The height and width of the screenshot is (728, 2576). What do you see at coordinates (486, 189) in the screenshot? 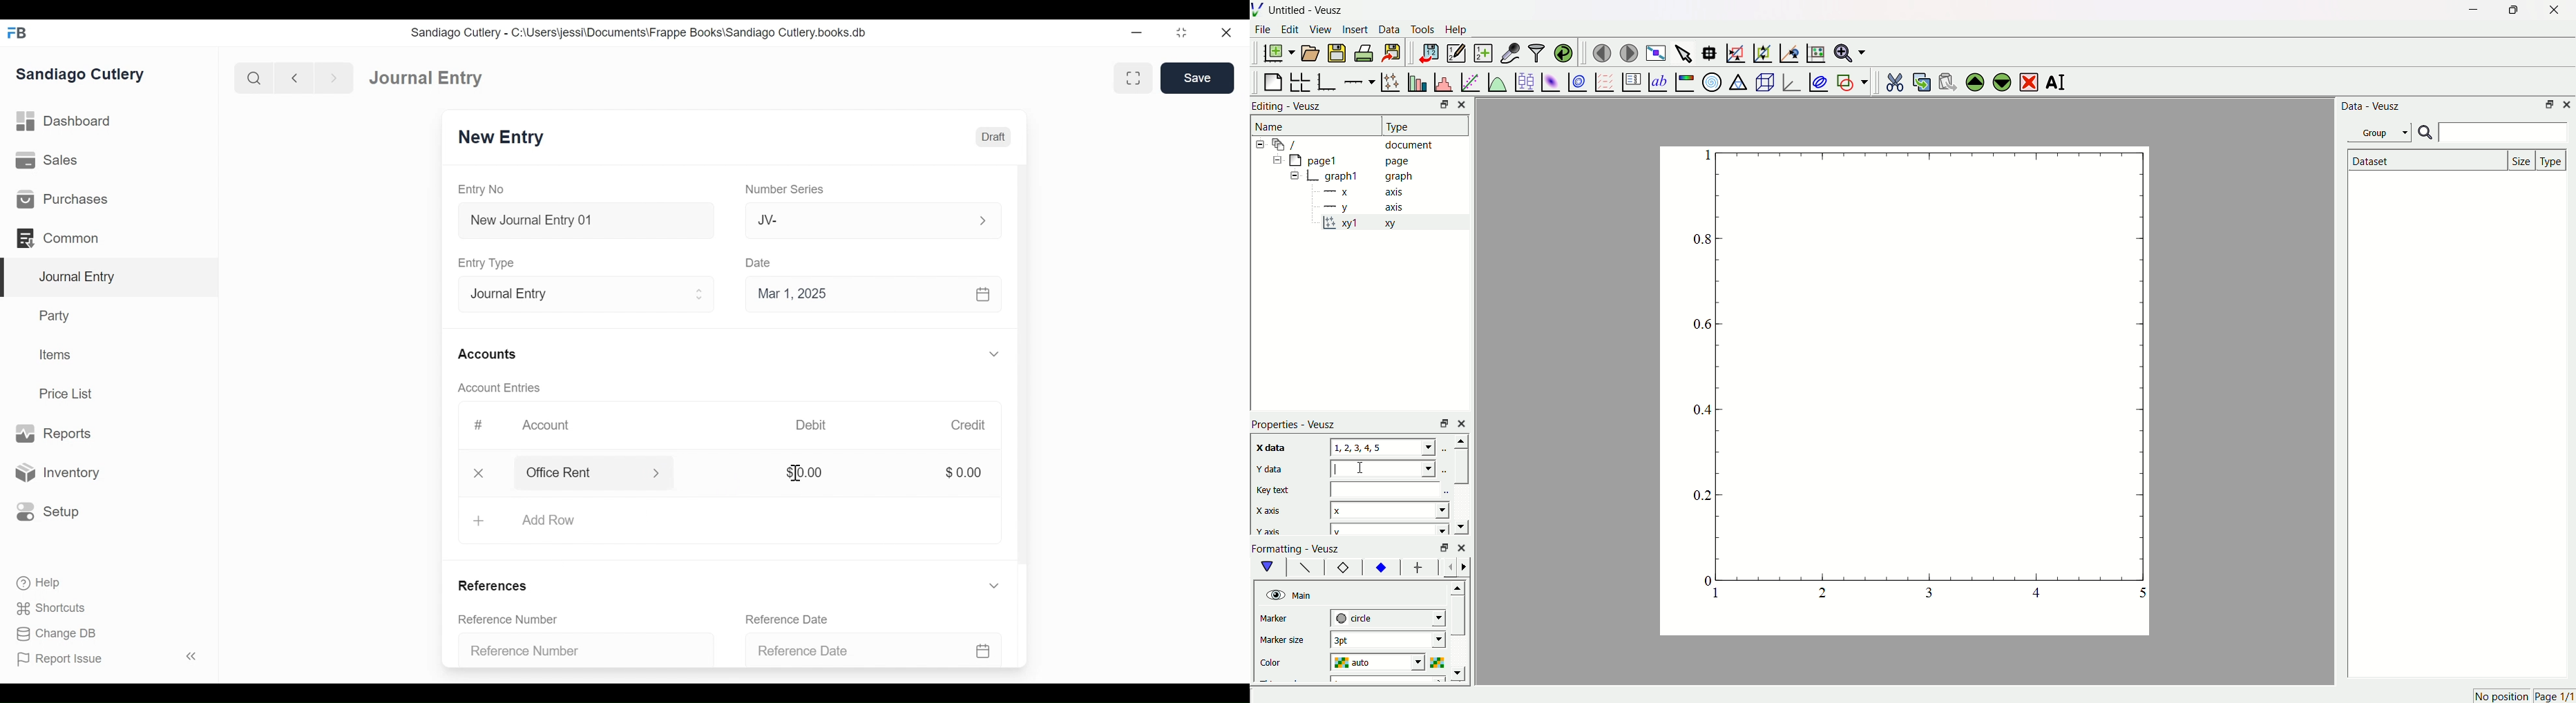
I see `Entry No` at bounding box center [486, 189].